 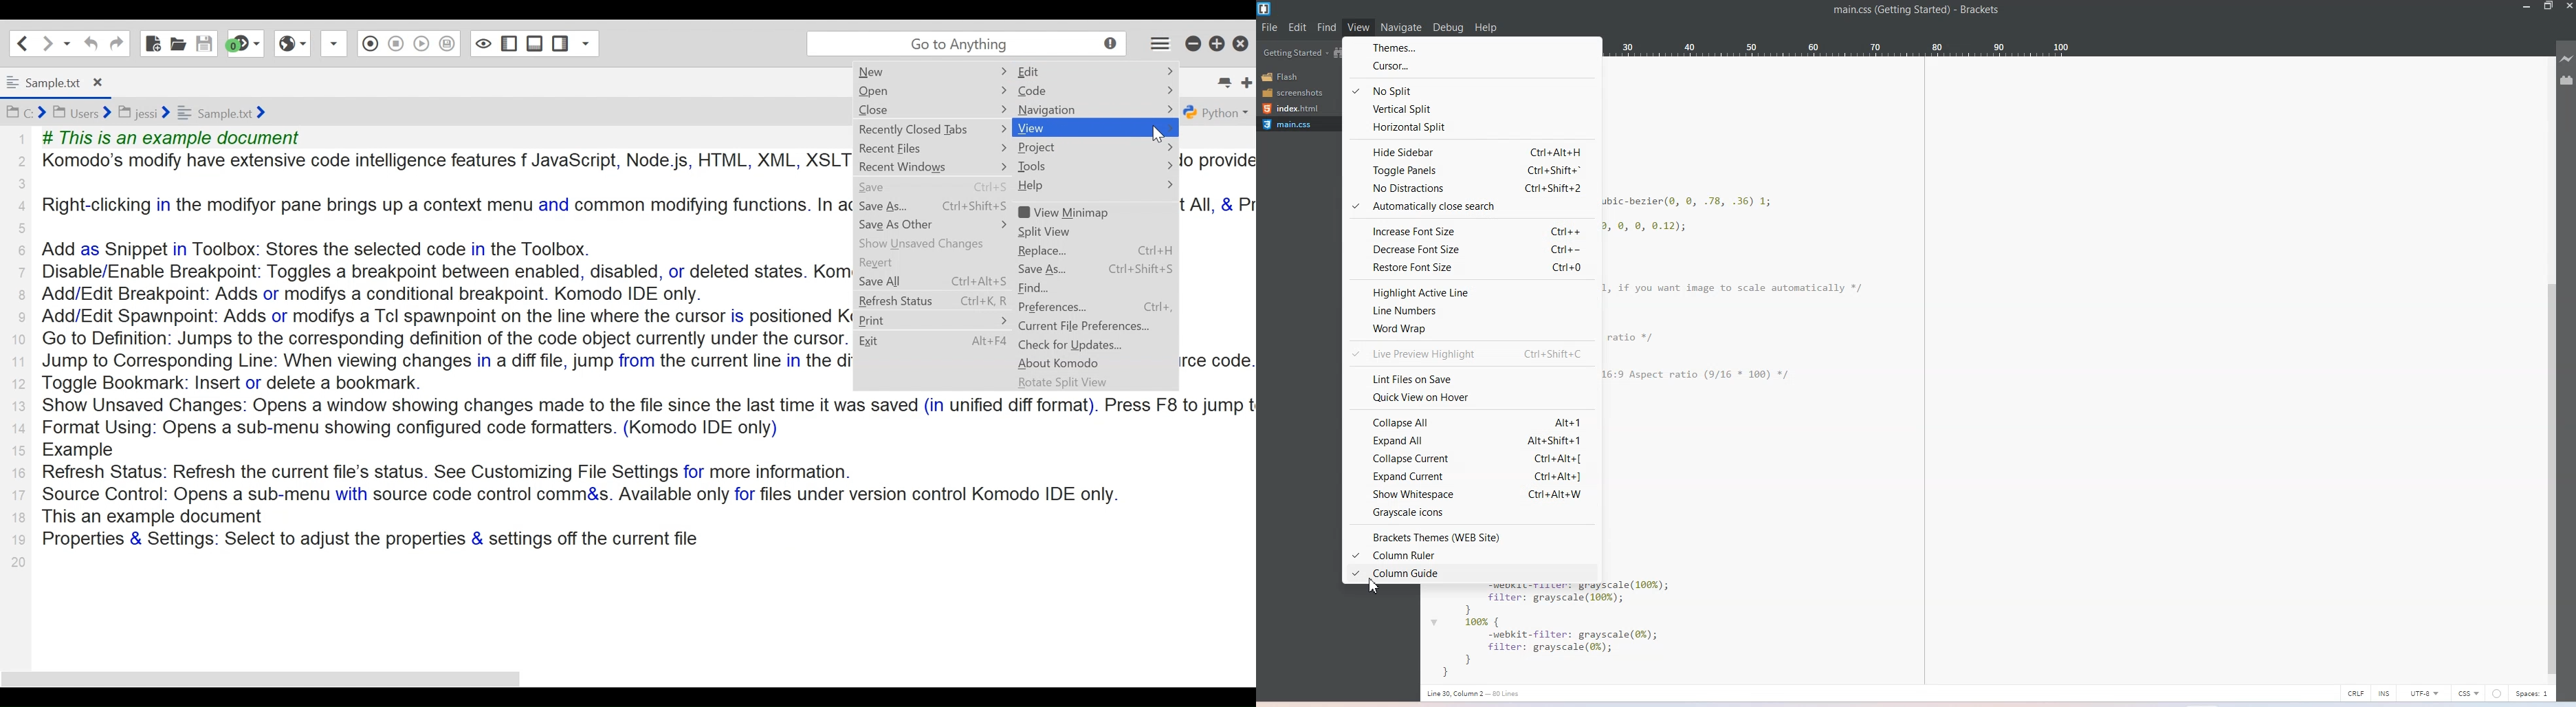 I want to click on Brackets, so click(x=1979, y=10).